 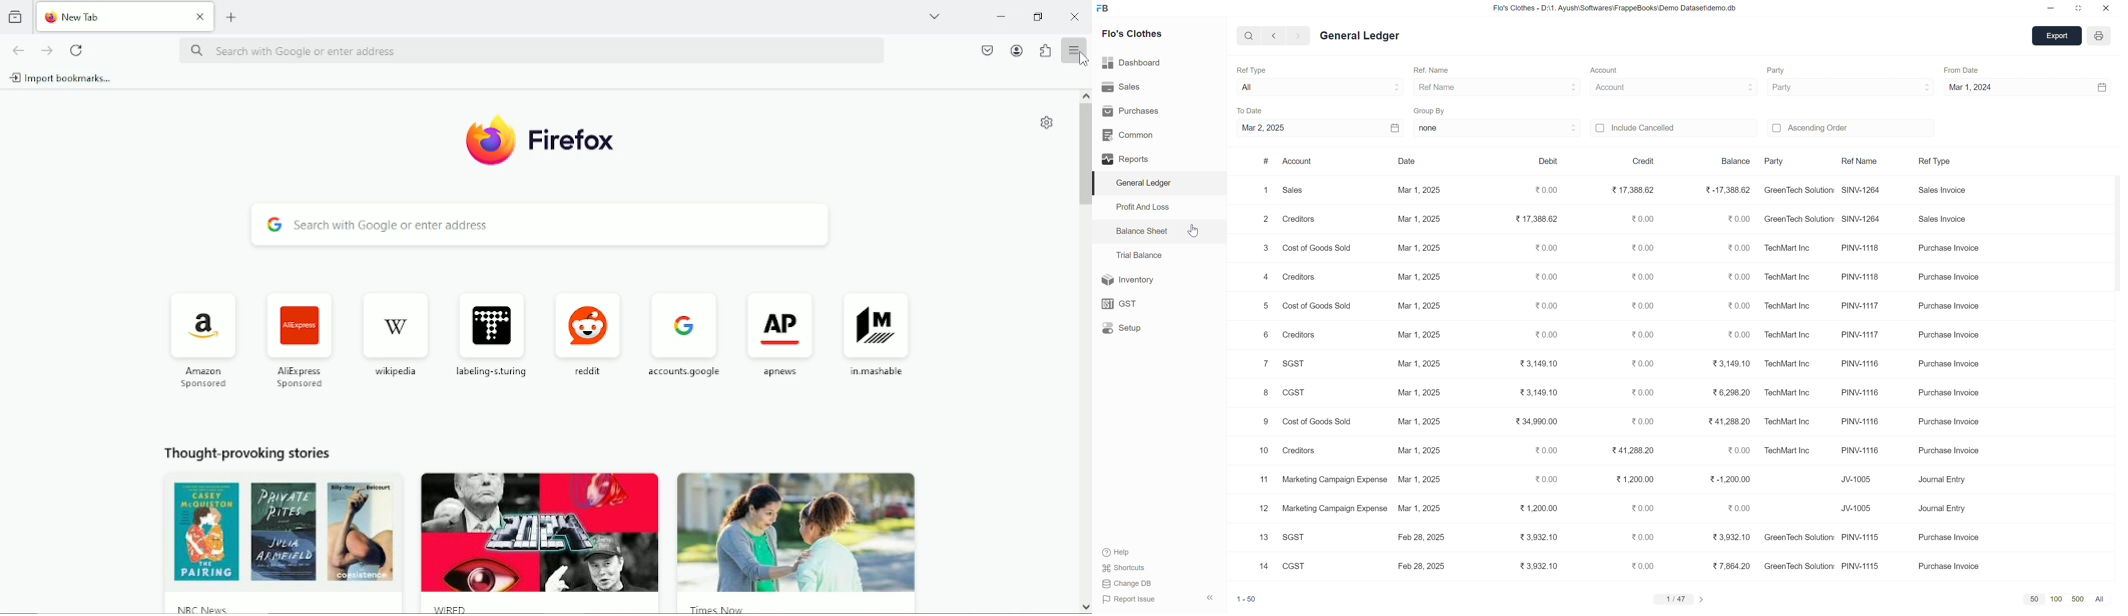 What do you see at coordinates (1137, 63) in the screenshot?
I see ` Dashboard` at bounding box center [1137, 63].